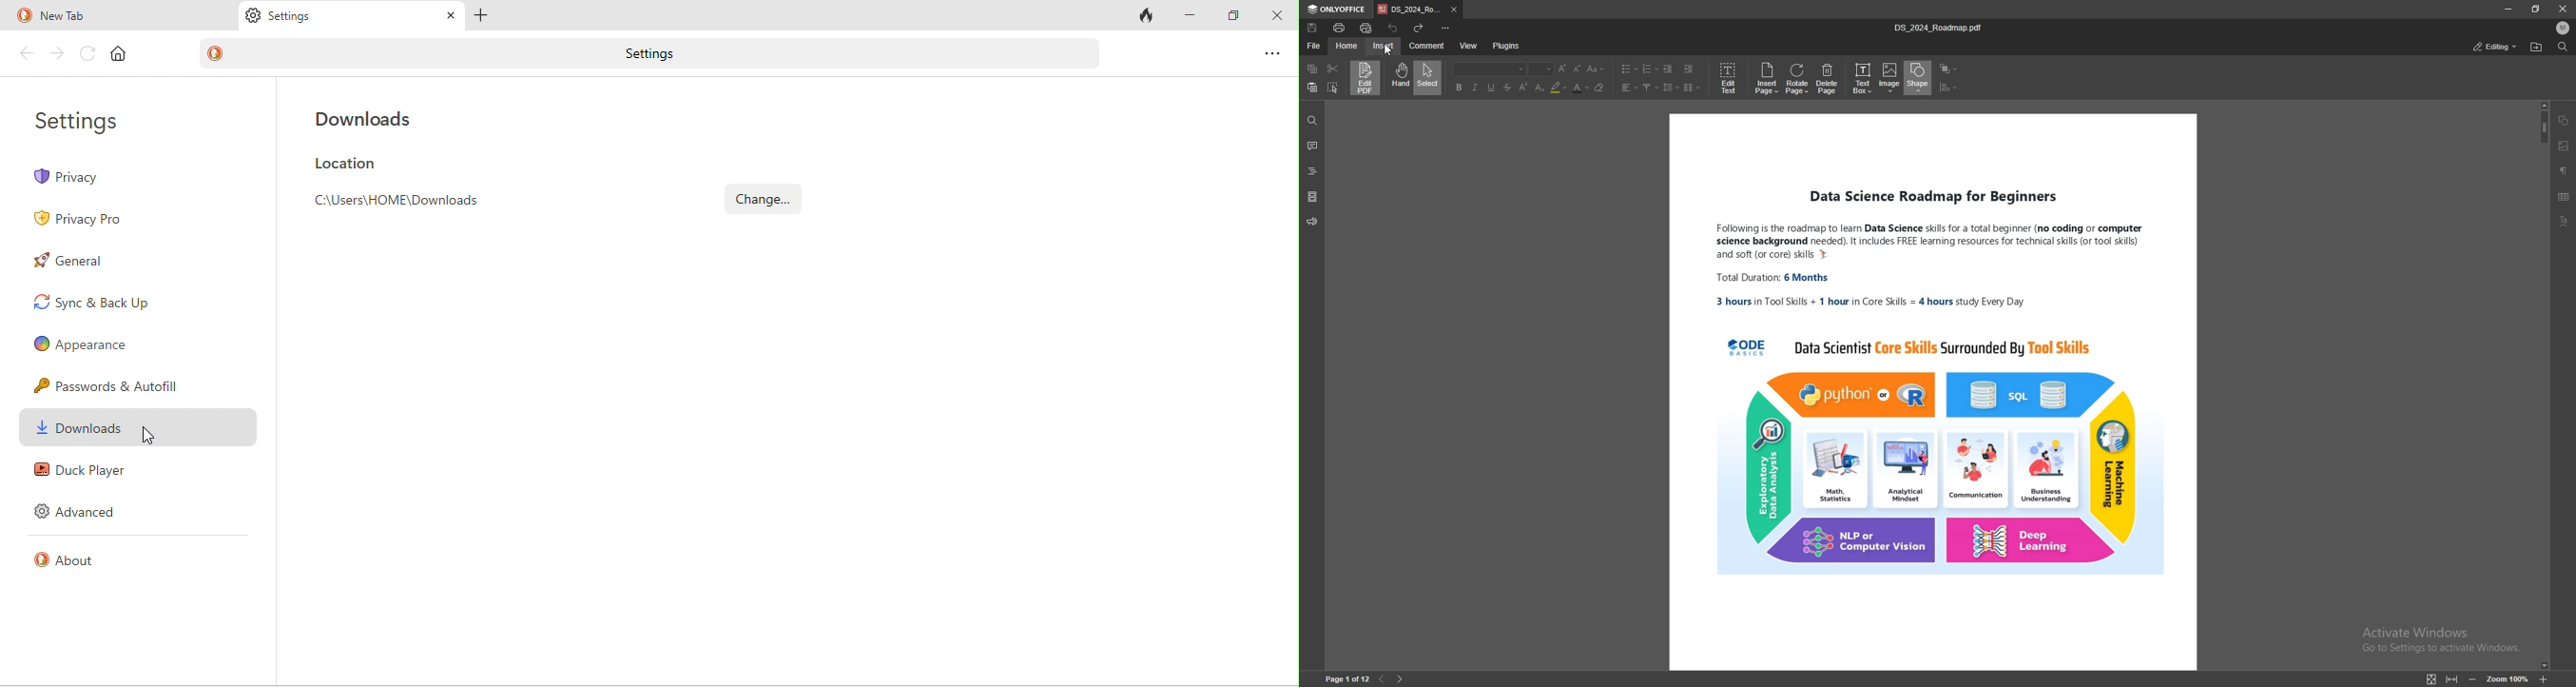  I want to click on location, so click(363, 164).